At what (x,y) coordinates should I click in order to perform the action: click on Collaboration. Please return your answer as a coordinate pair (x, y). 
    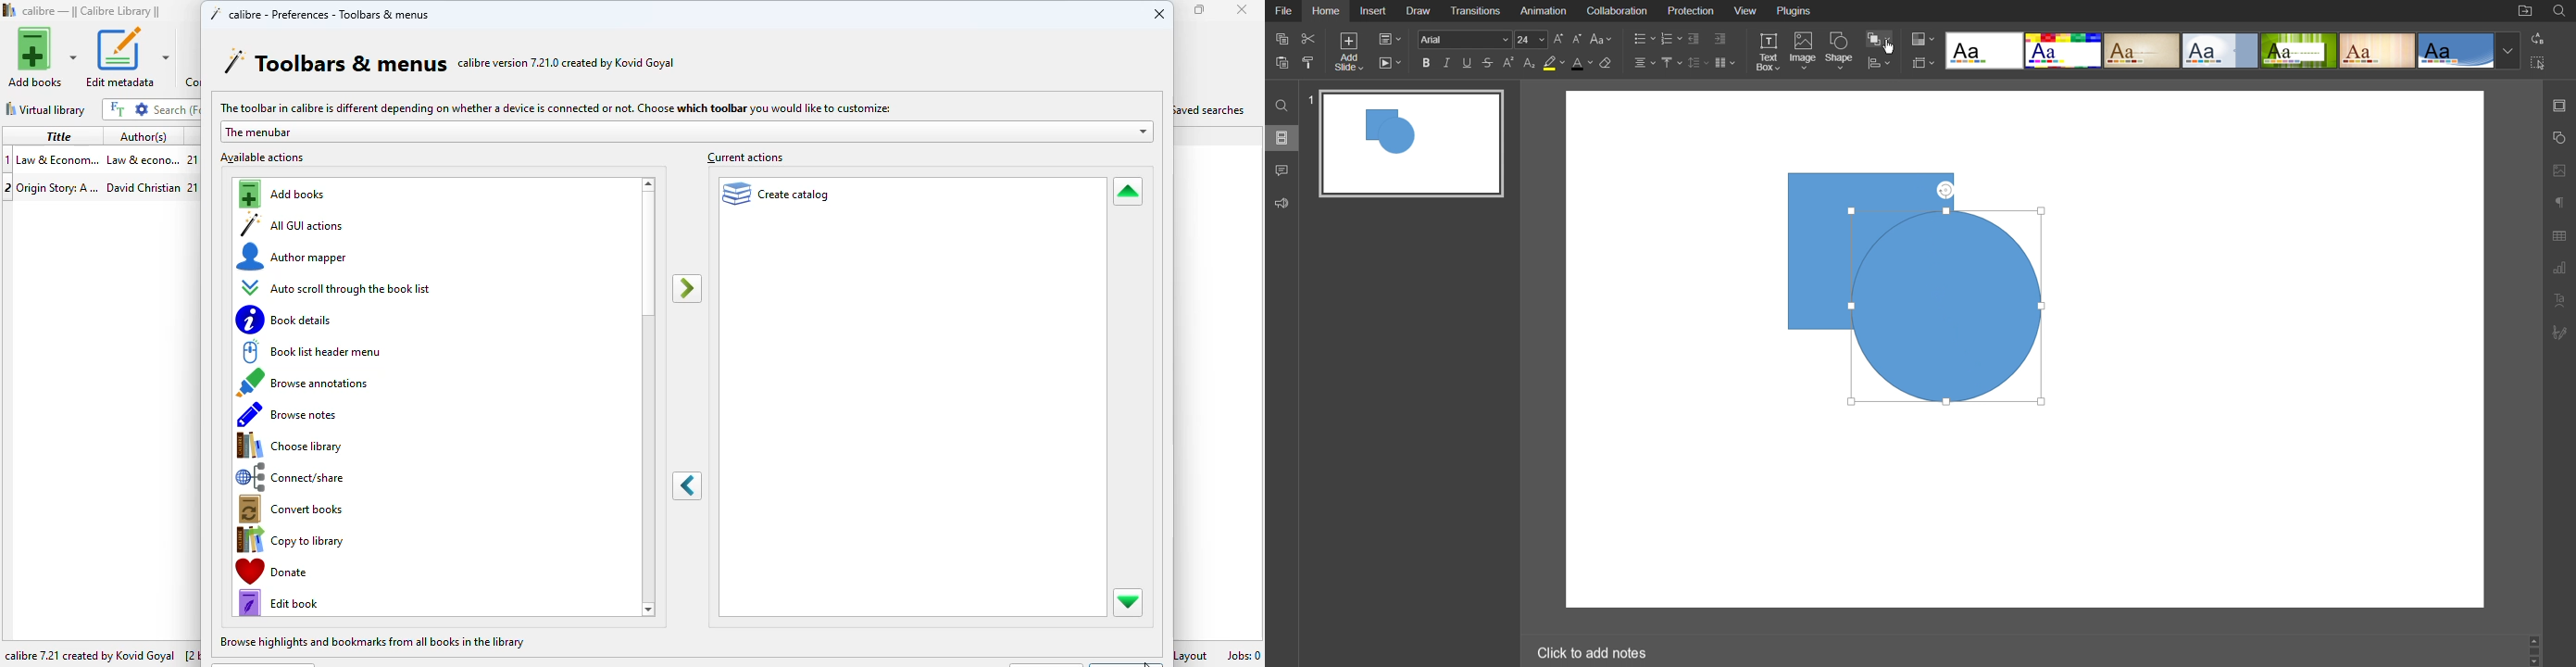
    Looking at the image, I should click on (1615, 11).